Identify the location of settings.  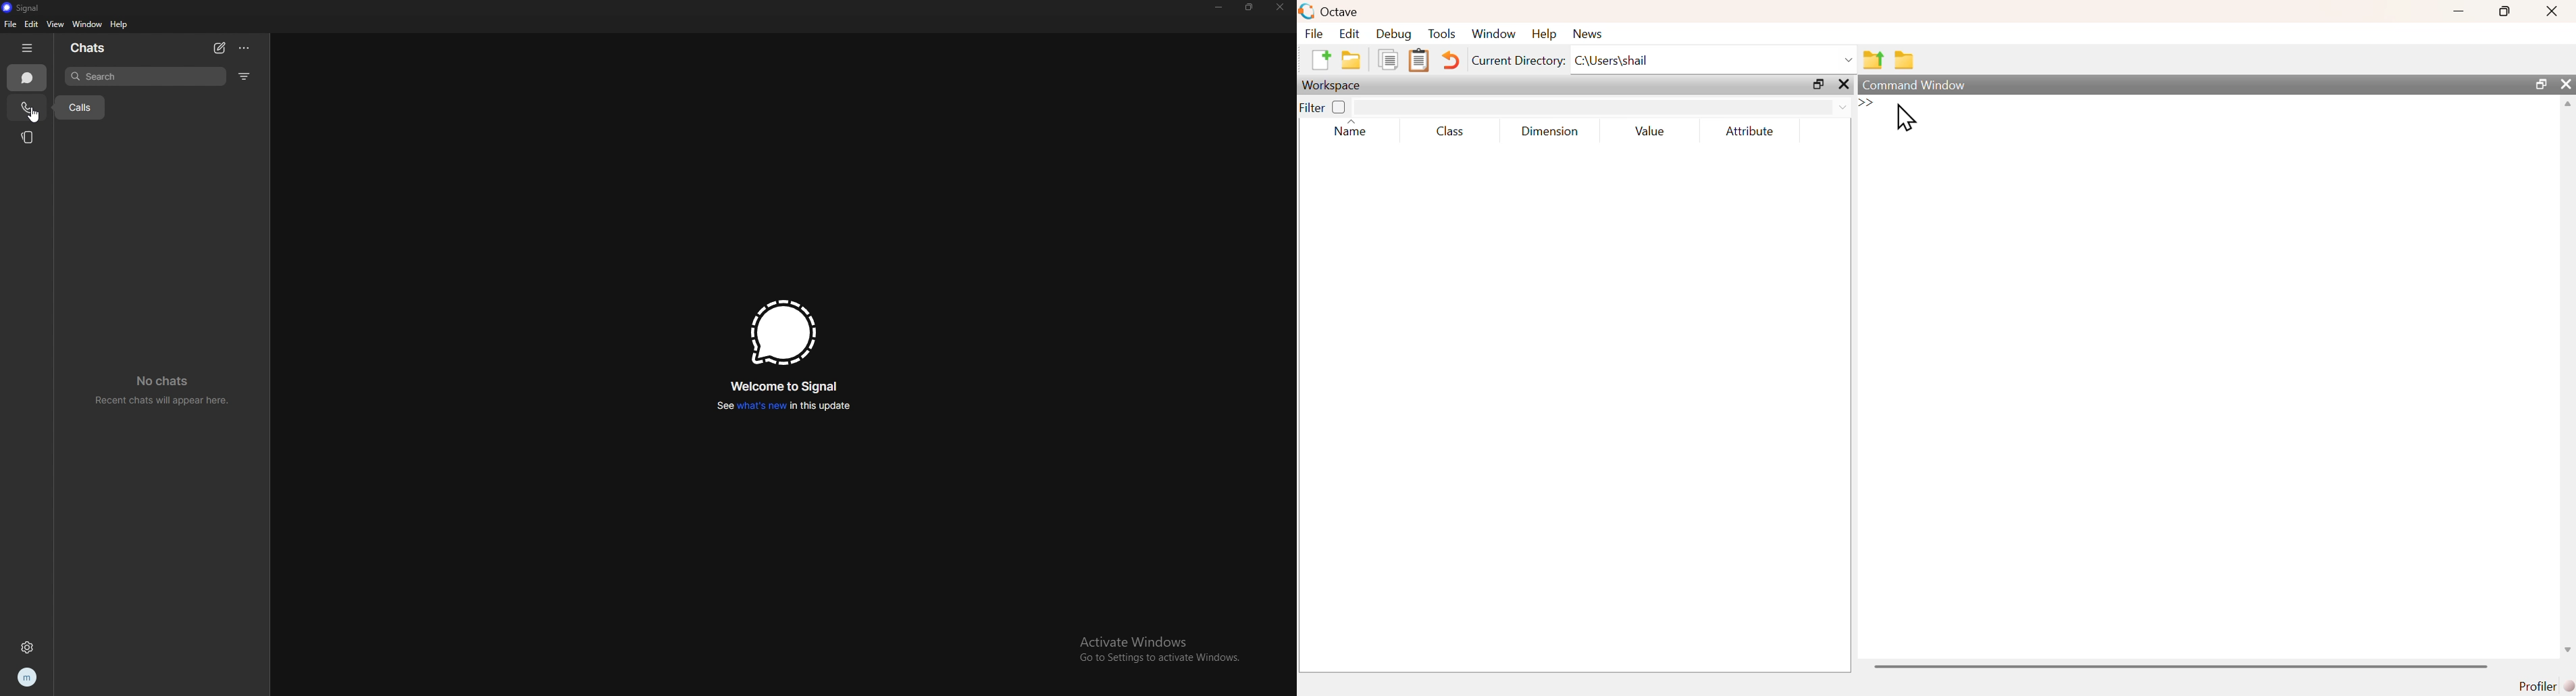
(26, 647).